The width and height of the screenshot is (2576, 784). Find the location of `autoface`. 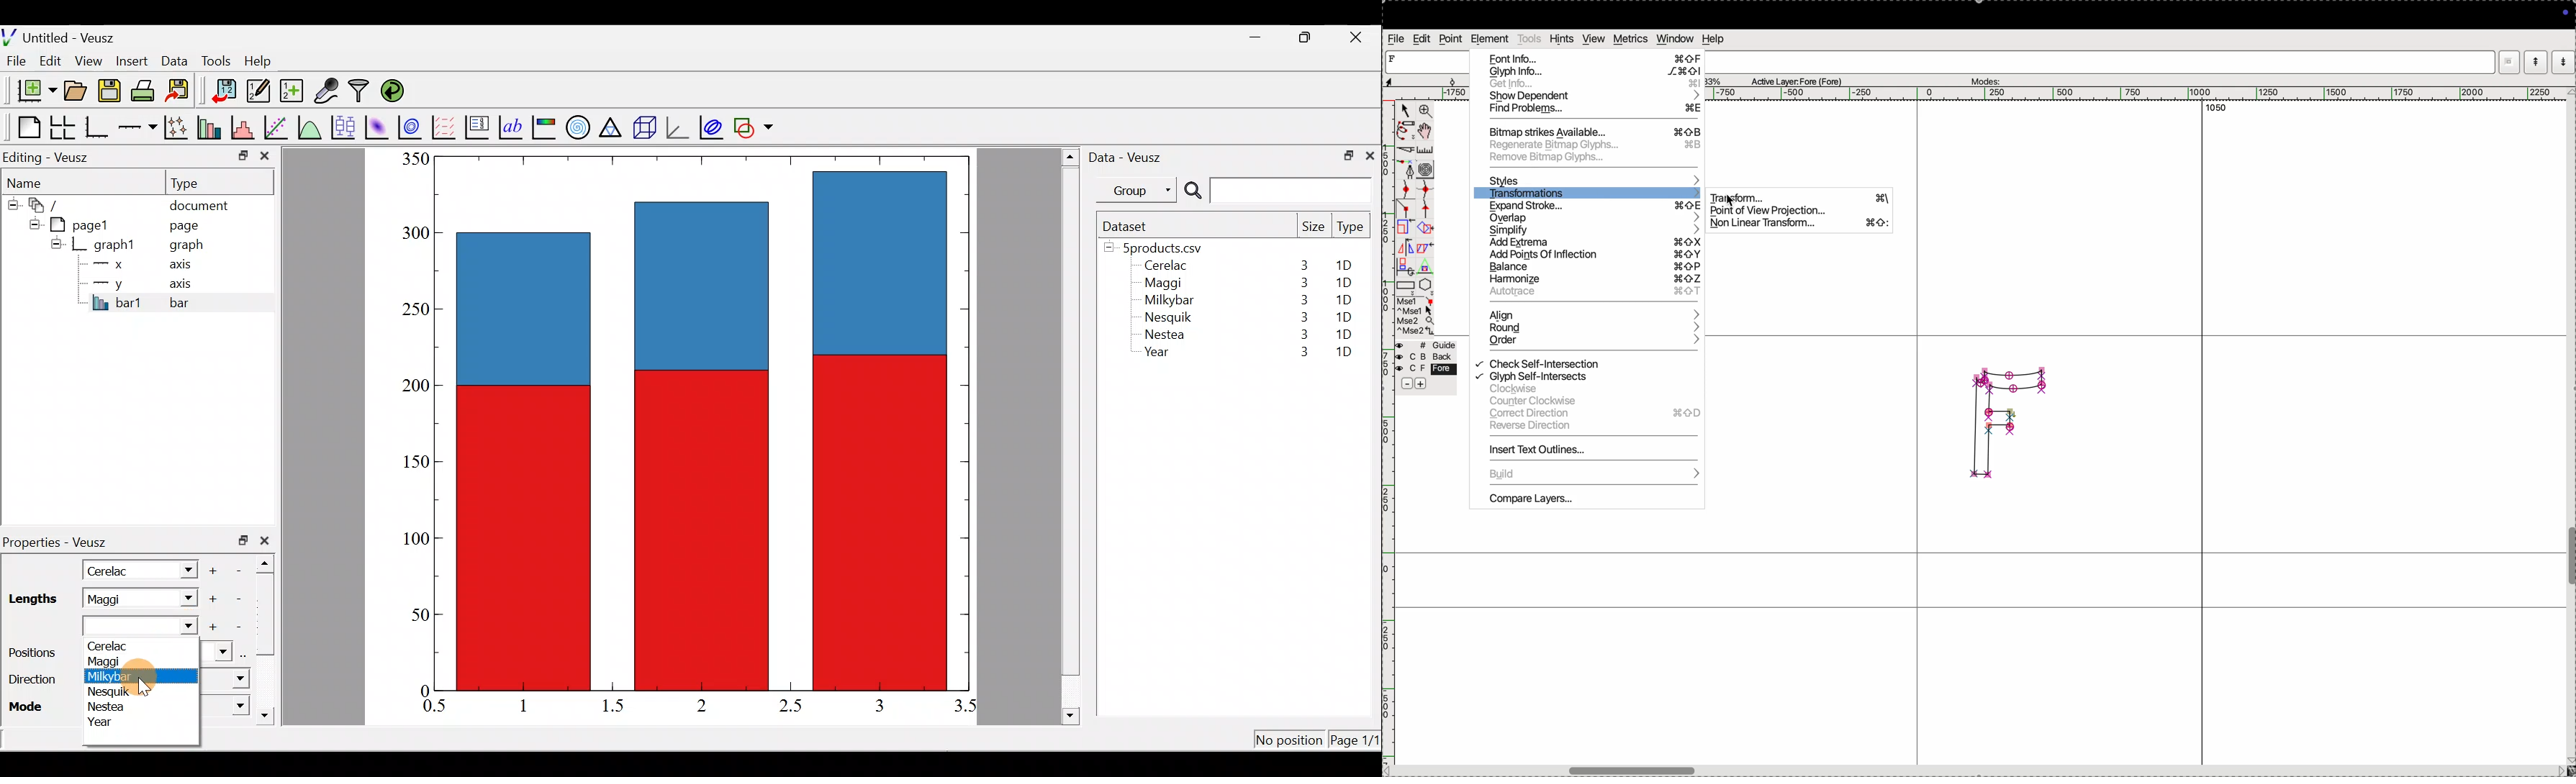

autoface is located at coordinates (1594, 295).